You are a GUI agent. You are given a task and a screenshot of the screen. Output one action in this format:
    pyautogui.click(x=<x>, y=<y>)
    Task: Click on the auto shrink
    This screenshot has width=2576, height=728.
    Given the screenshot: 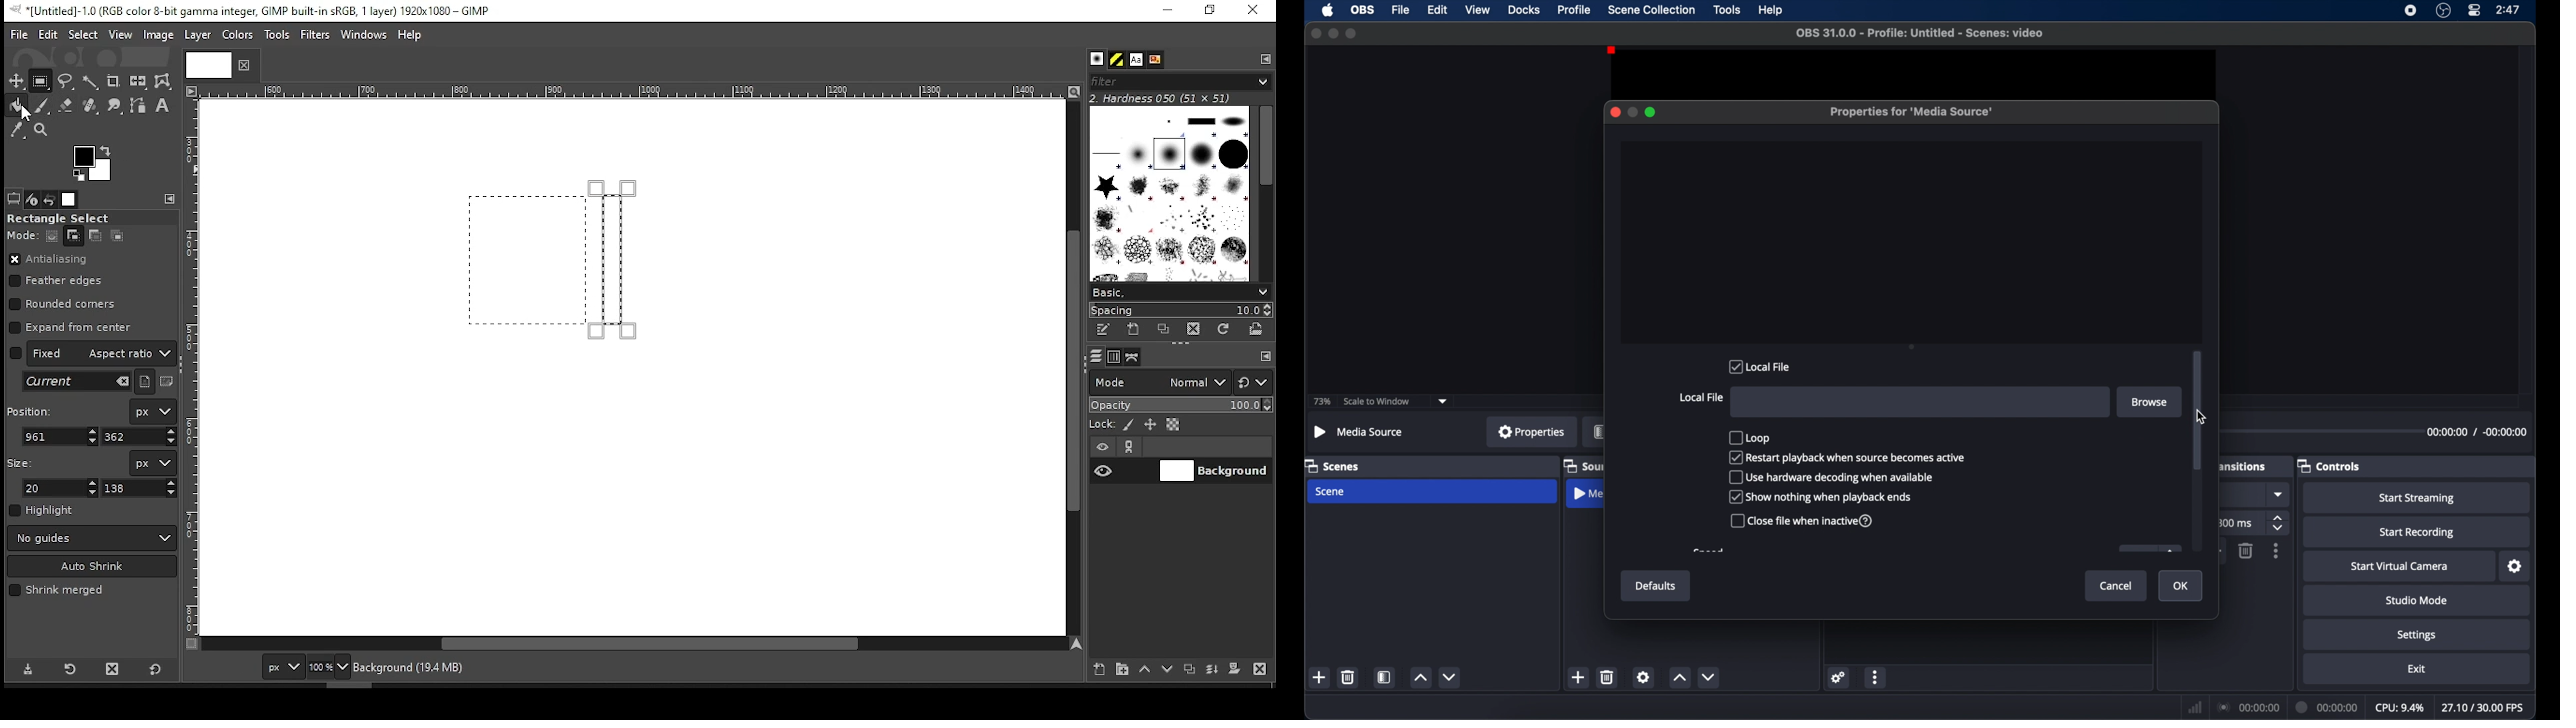 What is the action you would take?
    pyautogui.click(x=93, y=566)
    